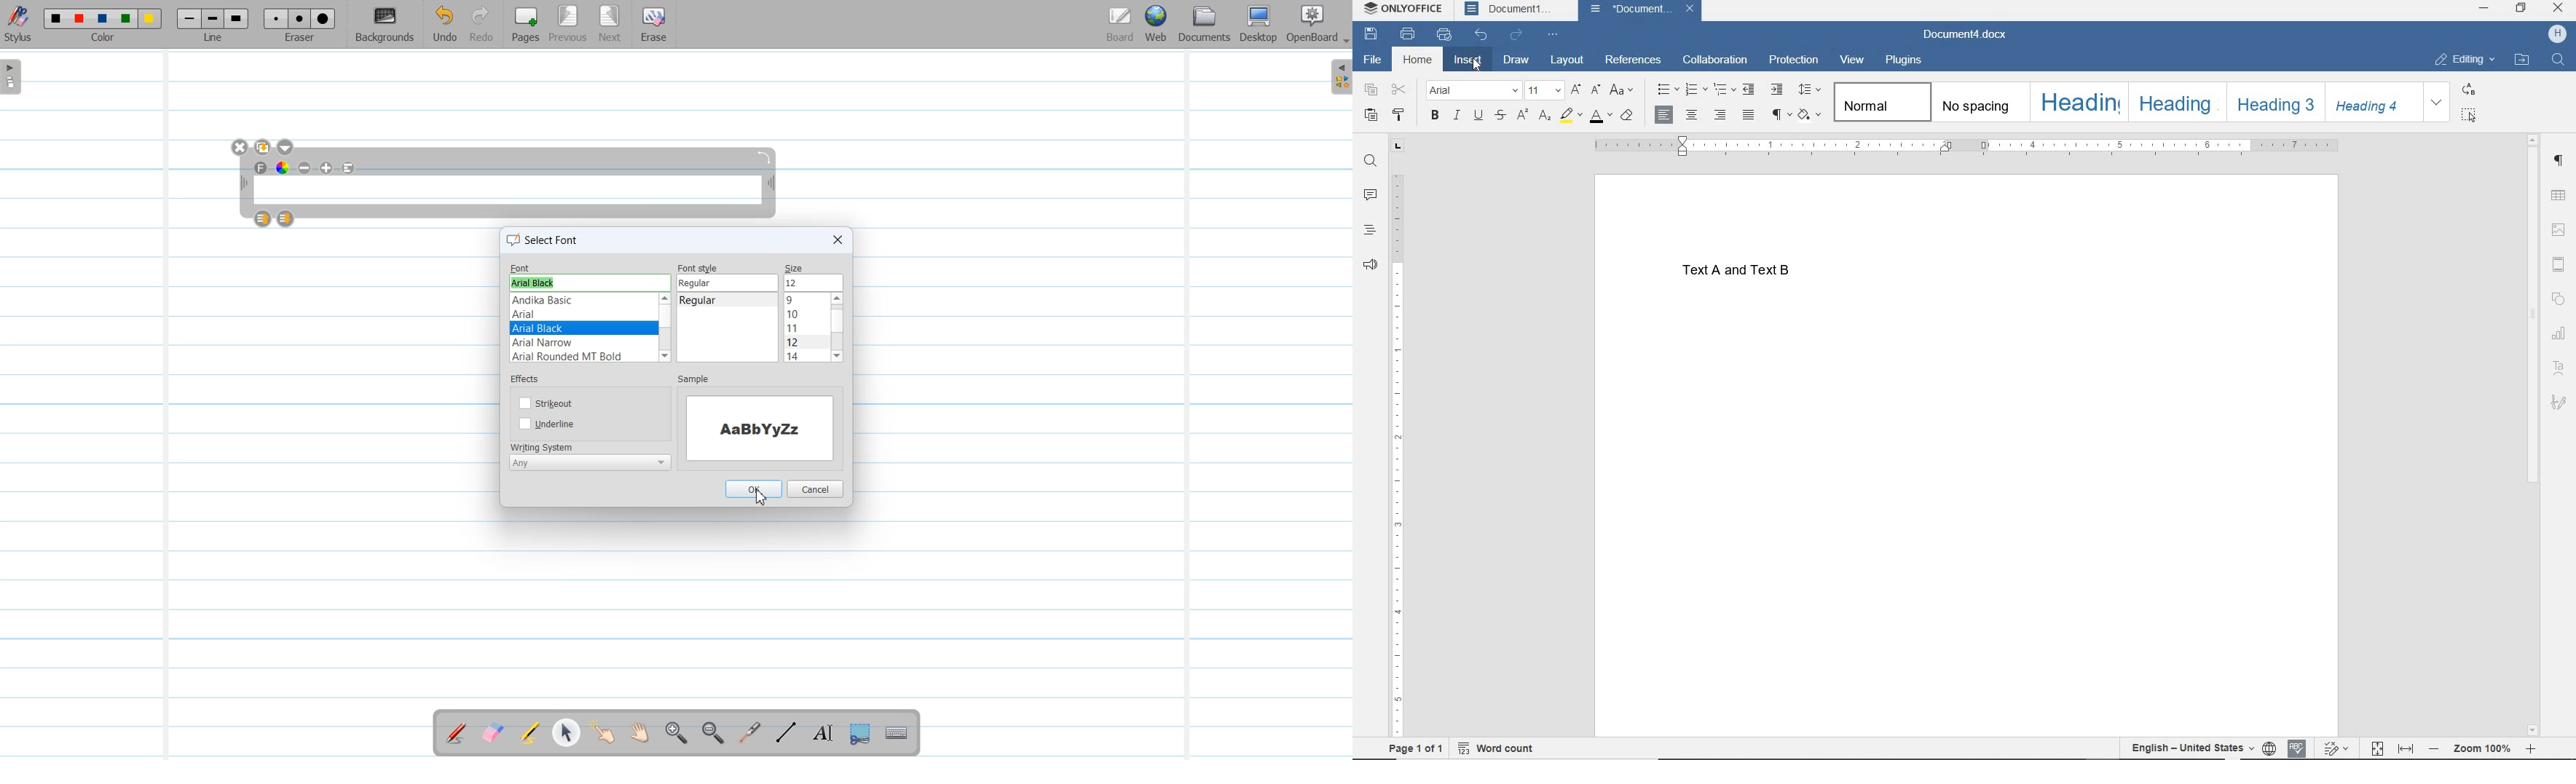 Image resolution: width=2576 pixels, height=784 pixels. Describe the element at coordinates (2269, 746) in the screenshot. I see `SET DOCUMENT LANGUAGE` at that location.